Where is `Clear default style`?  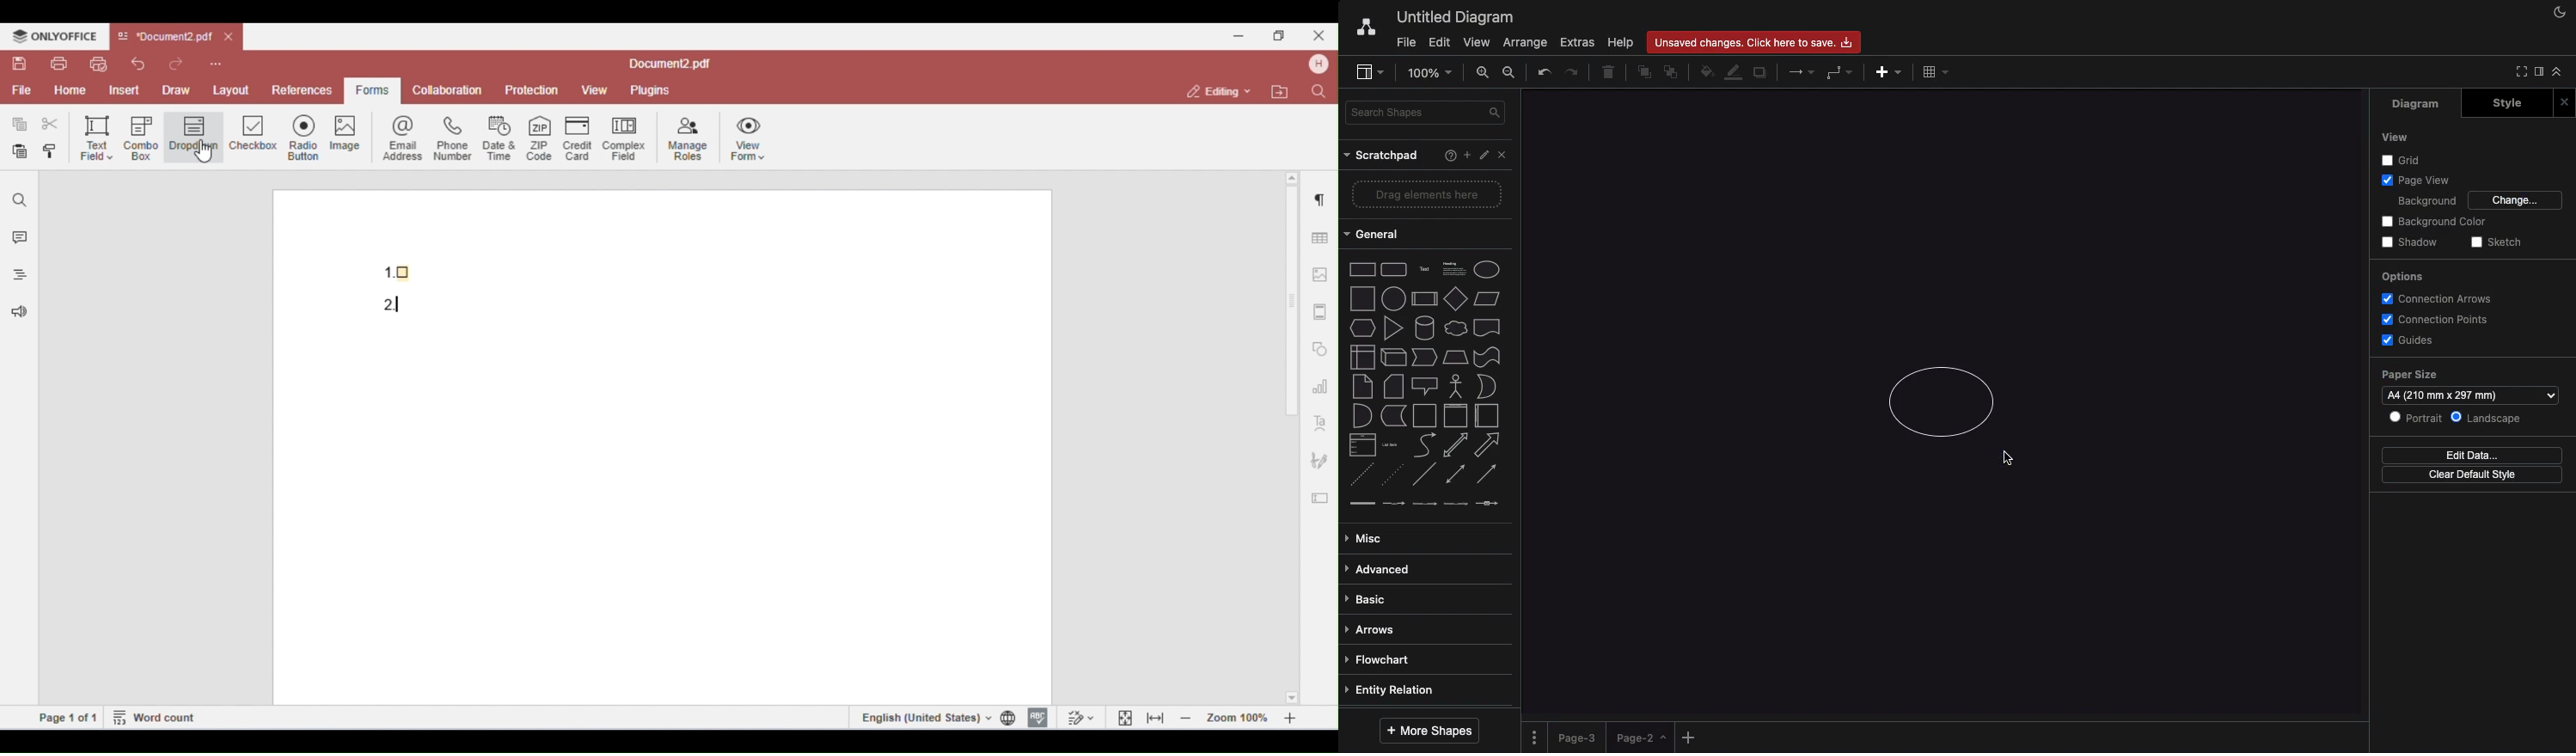 Clear default style is located at coordinates (2477, 474).